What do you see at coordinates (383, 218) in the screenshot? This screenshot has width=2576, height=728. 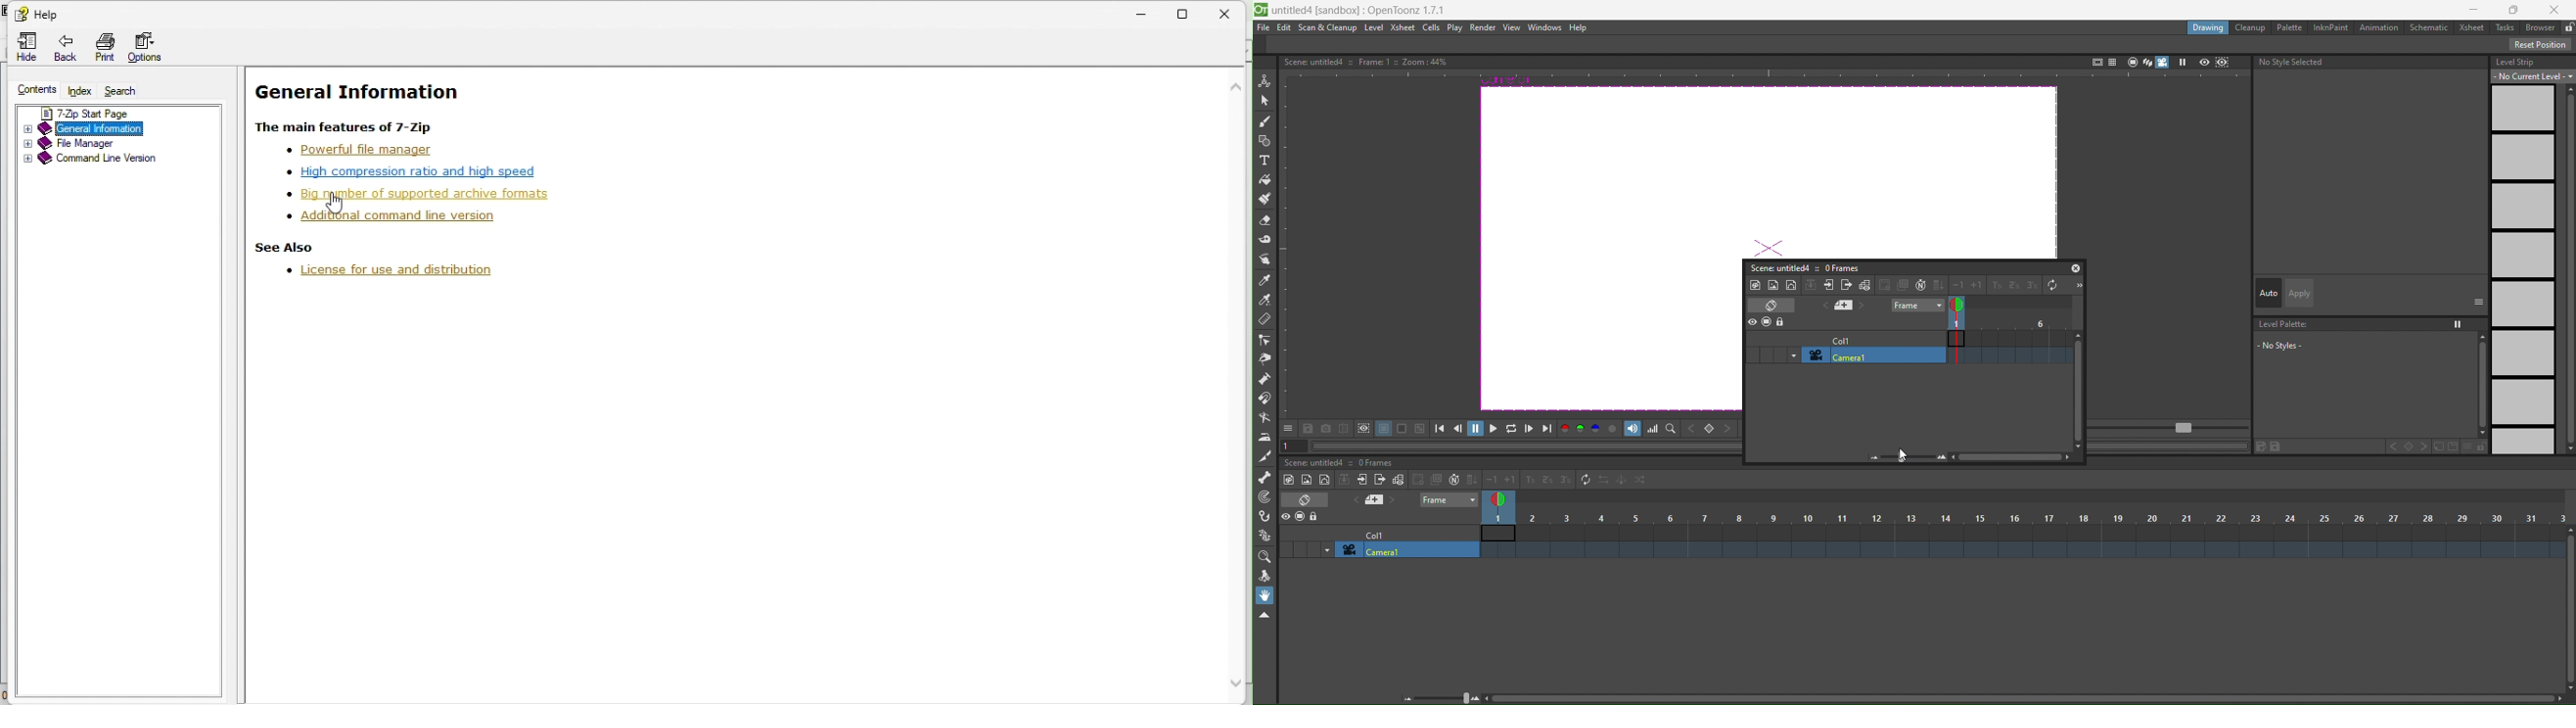 I see `Additional command line version` at bounding box center [383, 218].